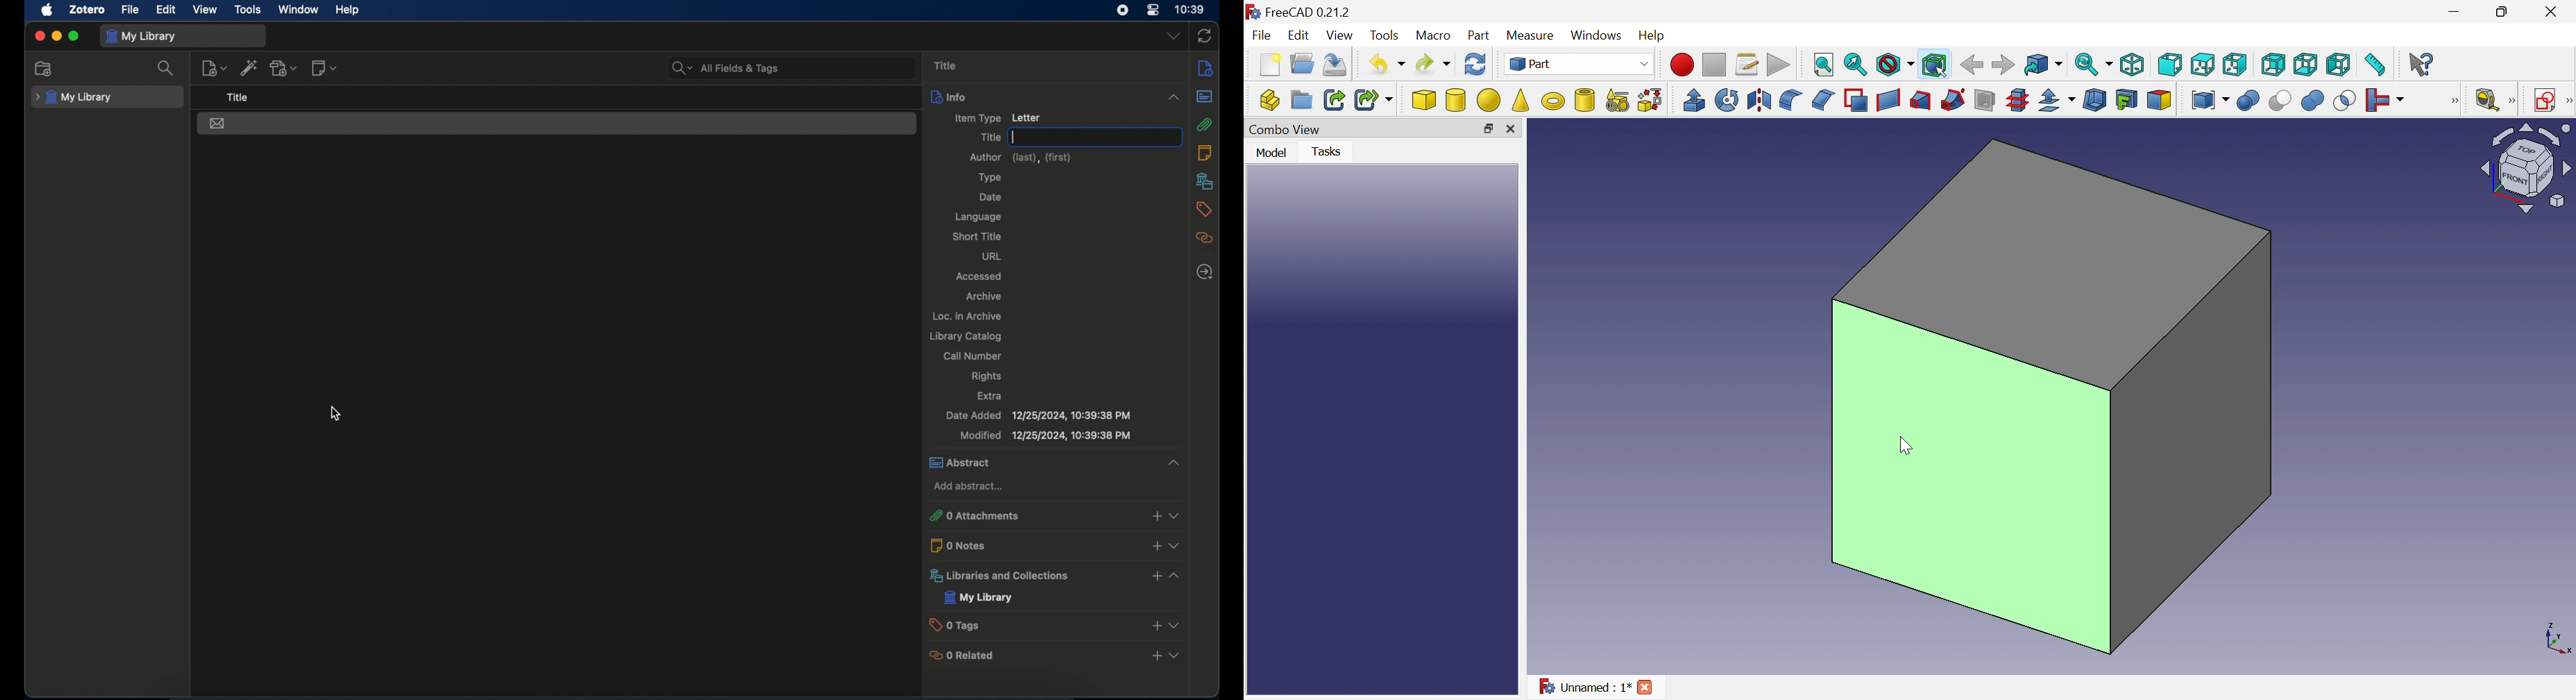 The width and height of the screenshot is (2576, 700). Describe the element at coordinates (1155, 576) in the screenshot. I see `add` at that location.